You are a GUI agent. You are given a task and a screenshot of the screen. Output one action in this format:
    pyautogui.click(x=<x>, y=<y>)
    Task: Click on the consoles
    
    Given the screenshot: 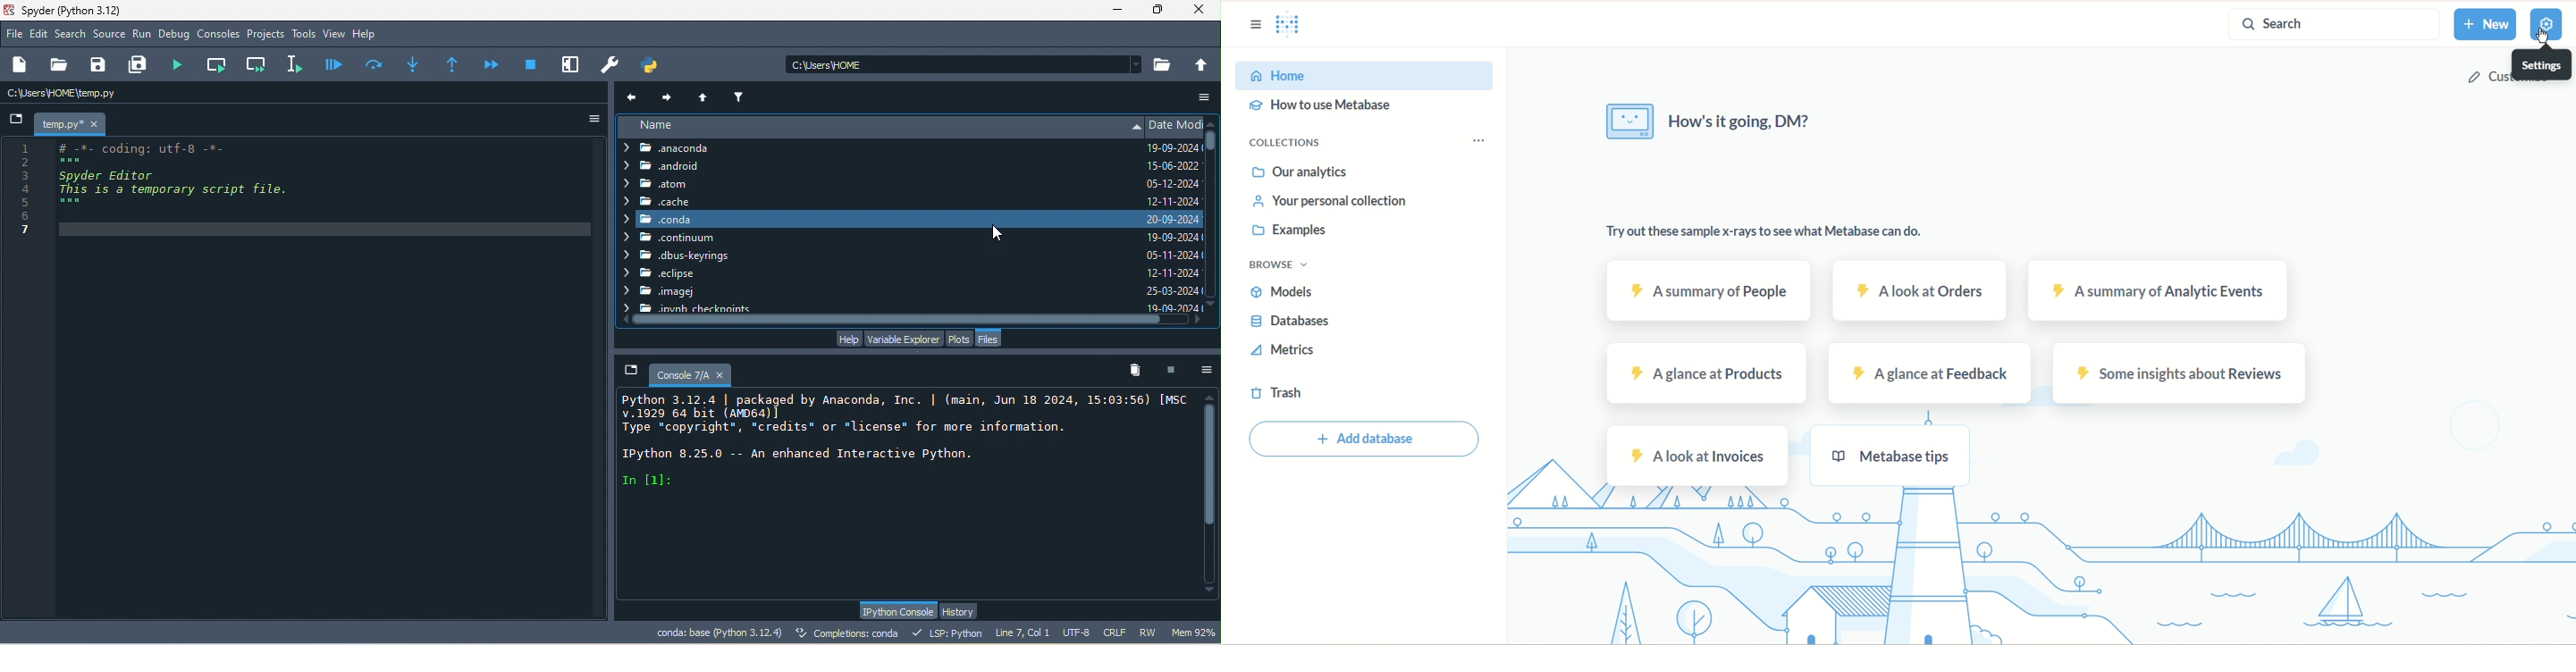 What is the action you would take?
    pyautogui.click(x=219, y=35)
    